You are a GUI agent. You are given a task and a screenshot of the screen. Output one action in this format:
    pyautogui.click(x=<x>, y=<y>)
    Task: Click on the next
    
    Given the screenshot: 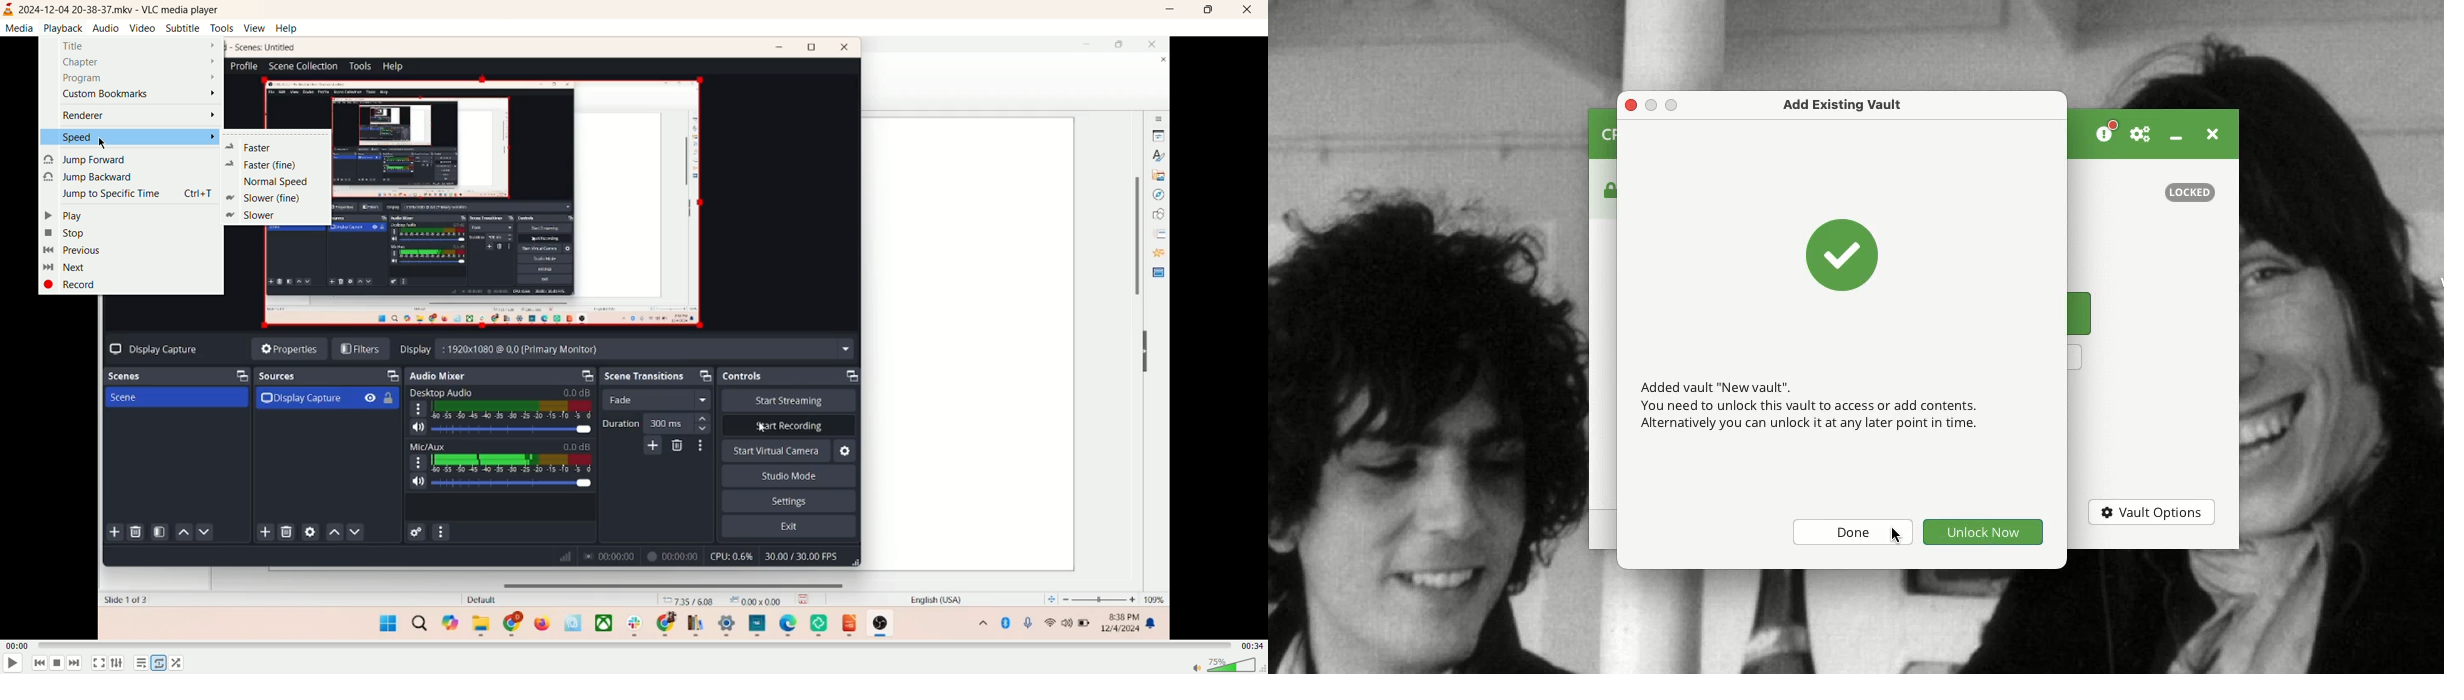 What is the action you would take?
    pyautogui.click(x=81, y=664)
    